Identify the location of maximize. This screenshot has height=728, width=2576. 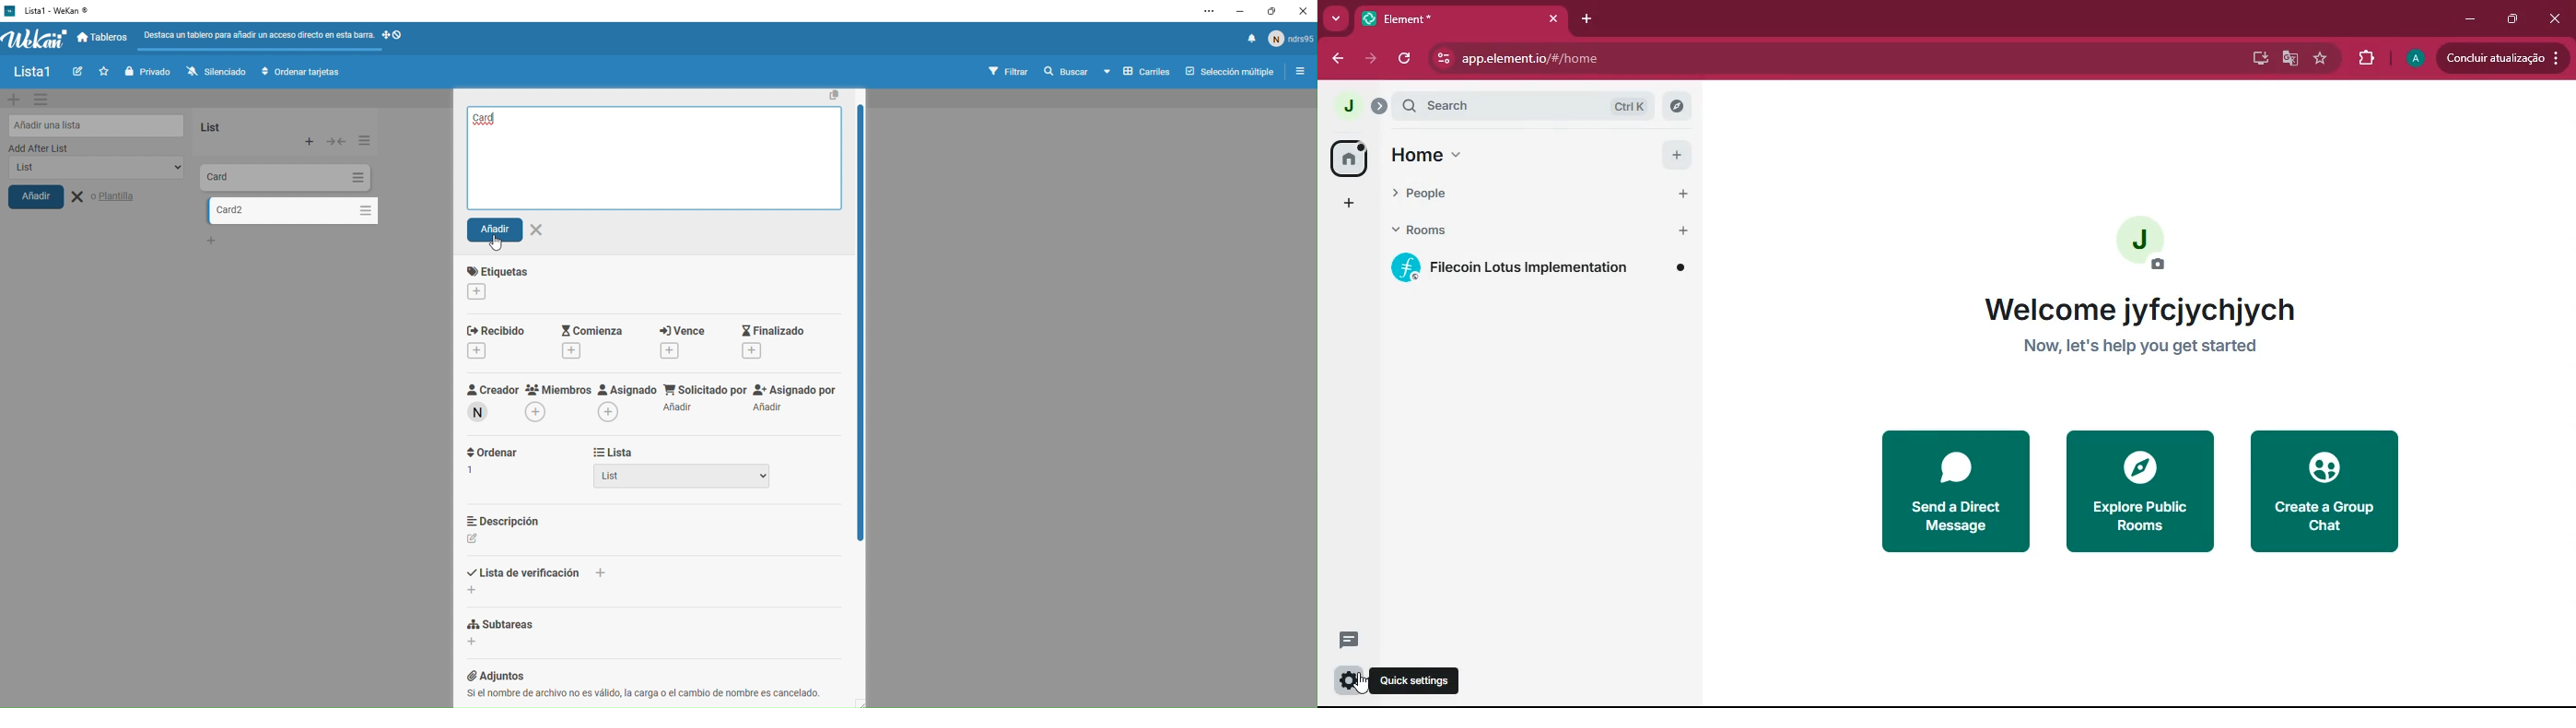
(2511, 18).